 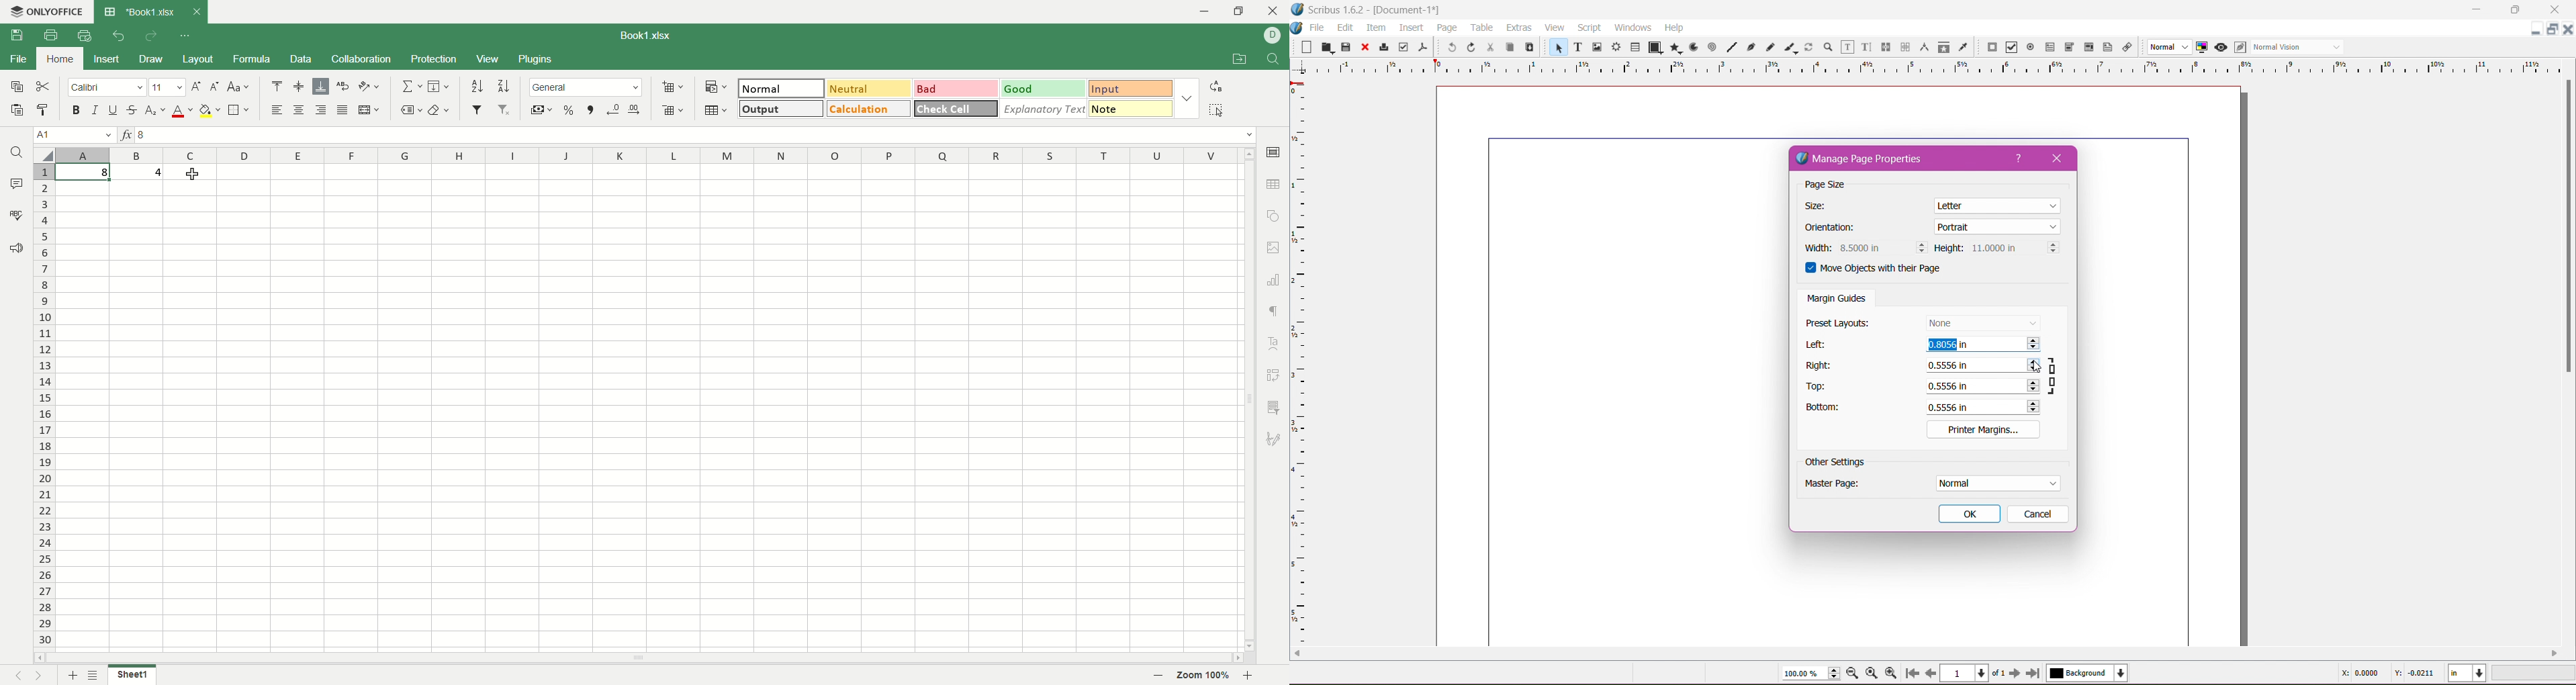 What do you see at coordinates (2034, 674) in the screenshot?
I see `Go to last page` at bounding box center [2034, 674].